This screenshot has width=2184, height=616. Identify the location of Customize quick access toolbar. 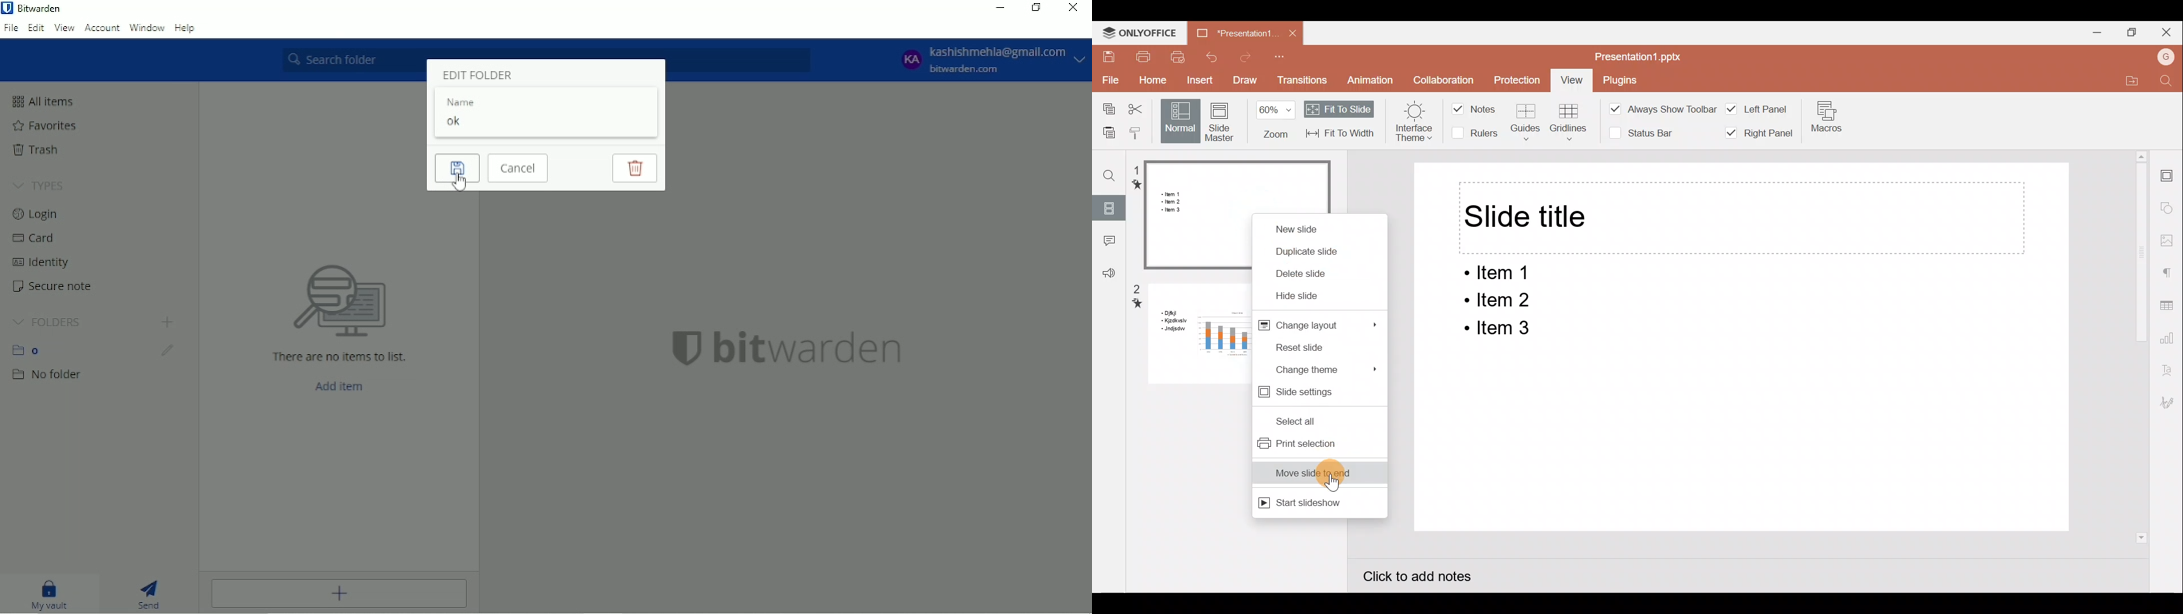
(1281, 58).